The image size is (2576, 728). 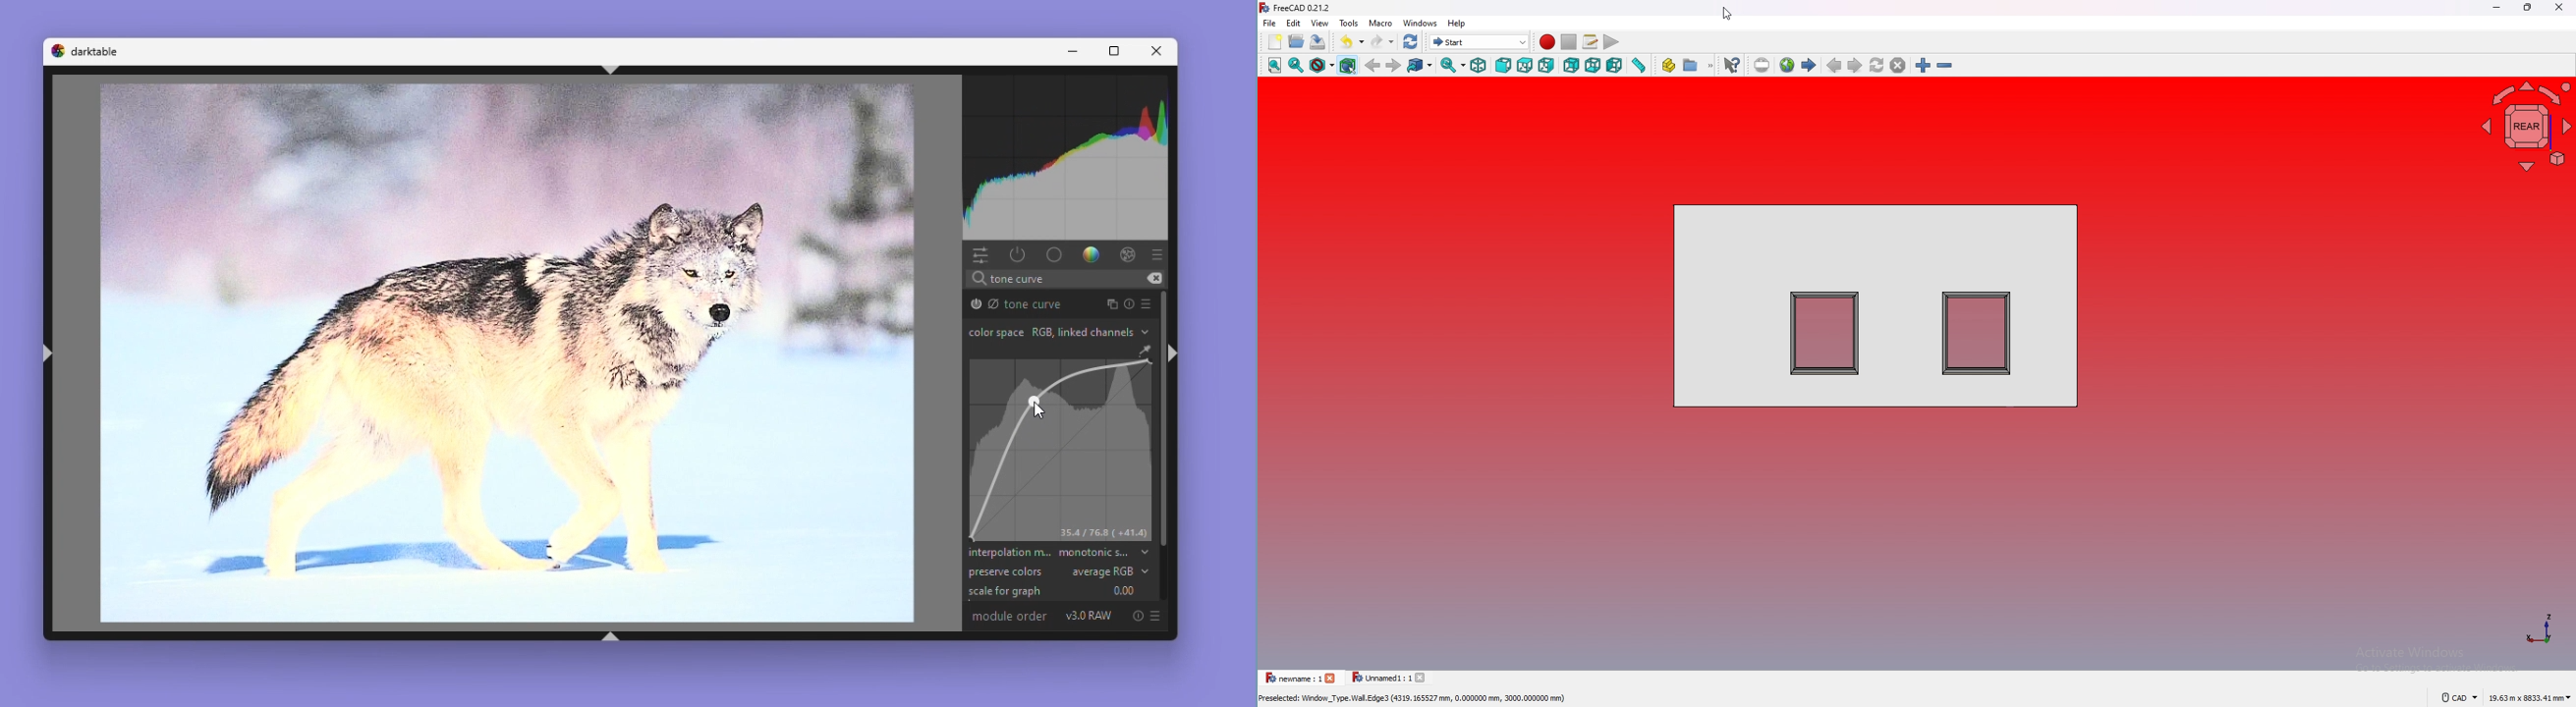 What do you see at coordinates (1453, 65) in the screenshot?
I see `sync view` at bounding box center [1453, 65].